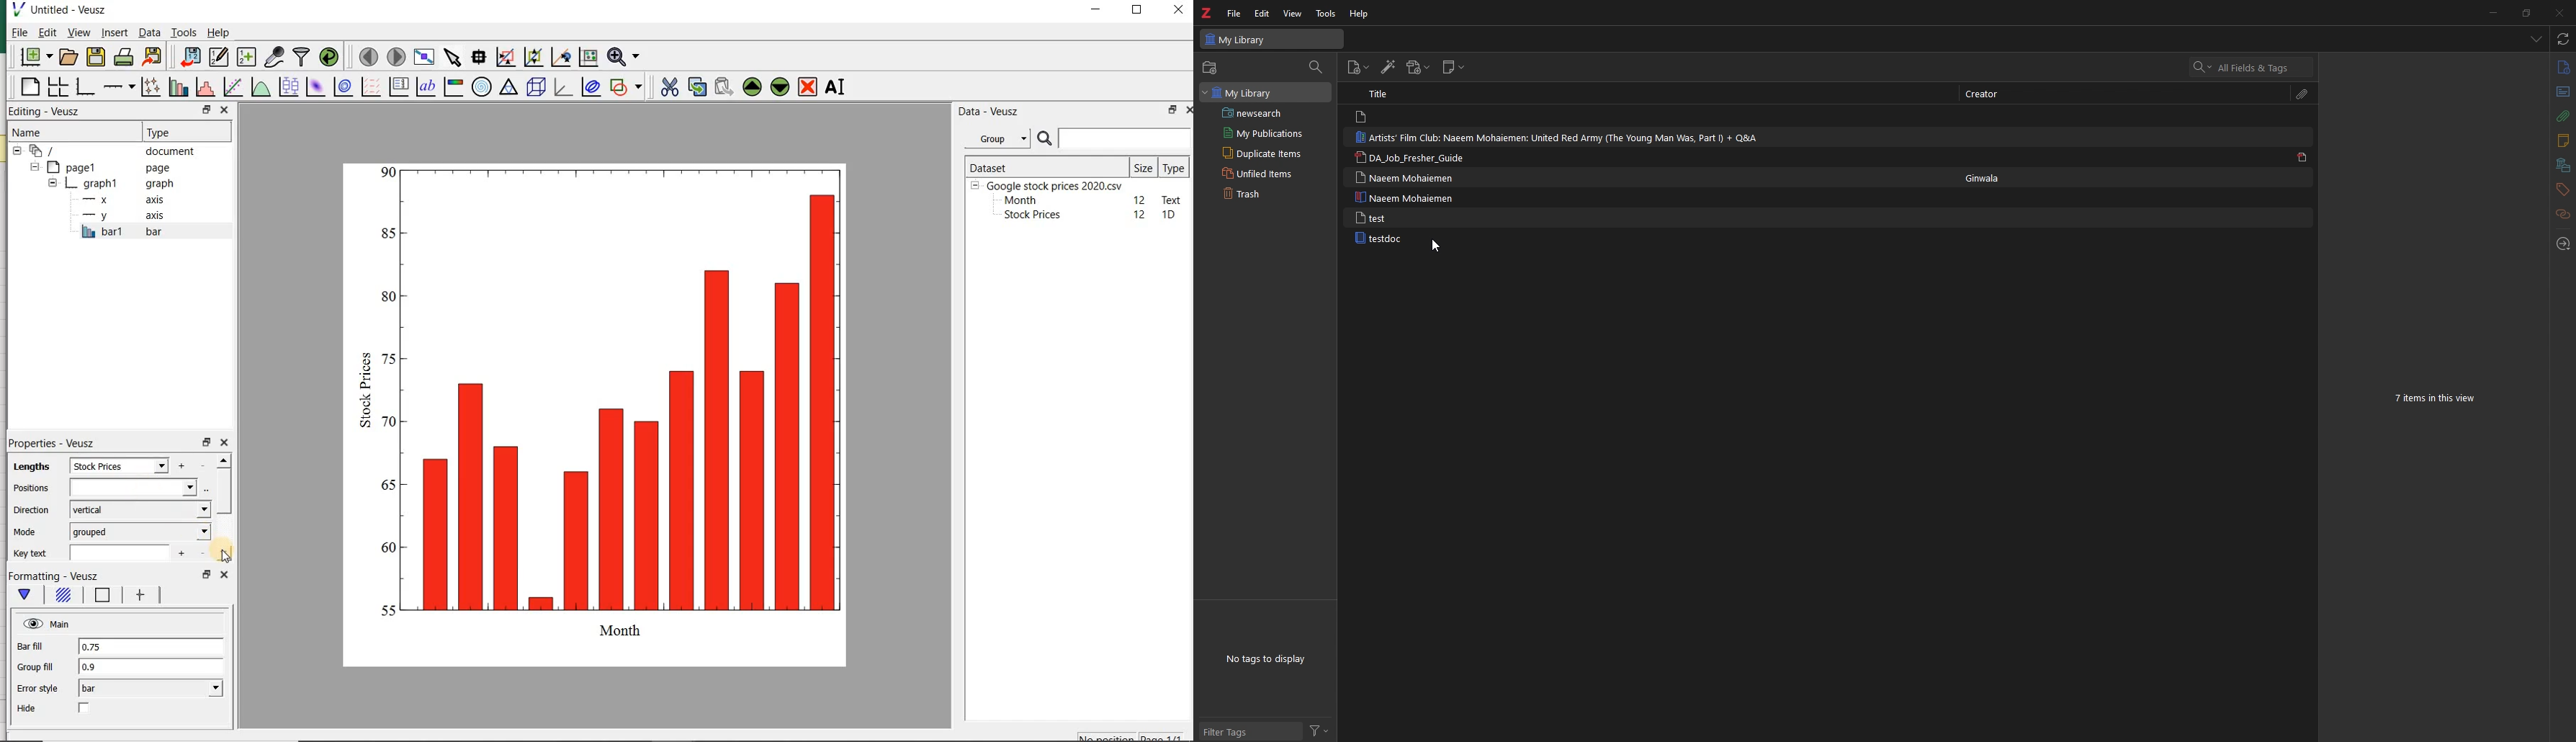  Describe the element at coordinates (1193, 110) in the screenshot. I see `close ` at that location.